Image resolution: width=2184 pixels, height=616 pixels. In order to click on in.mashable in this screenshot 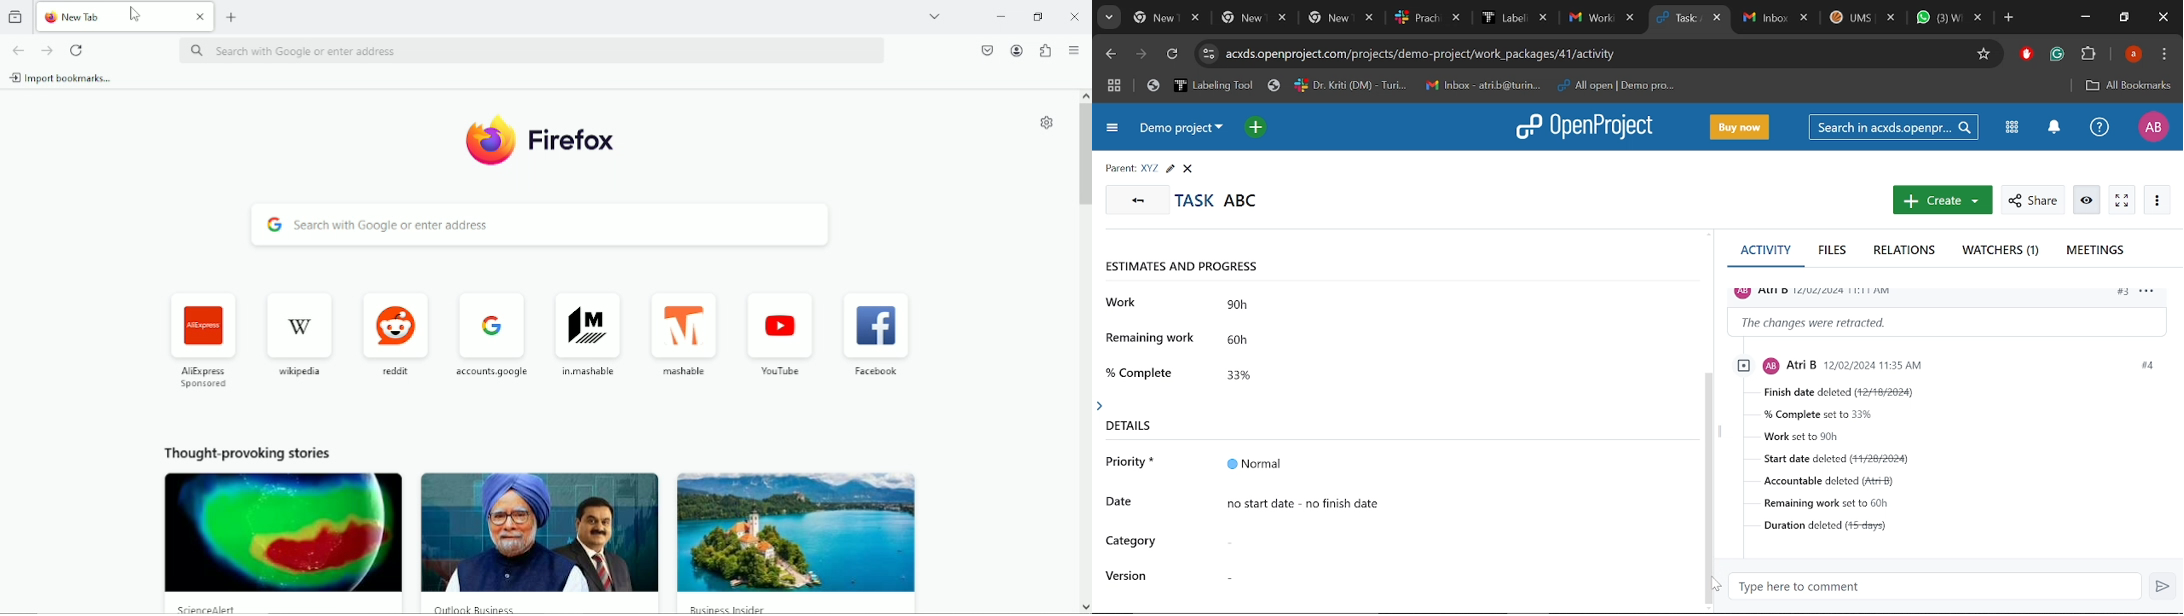, I will do `click(589, 333)`.